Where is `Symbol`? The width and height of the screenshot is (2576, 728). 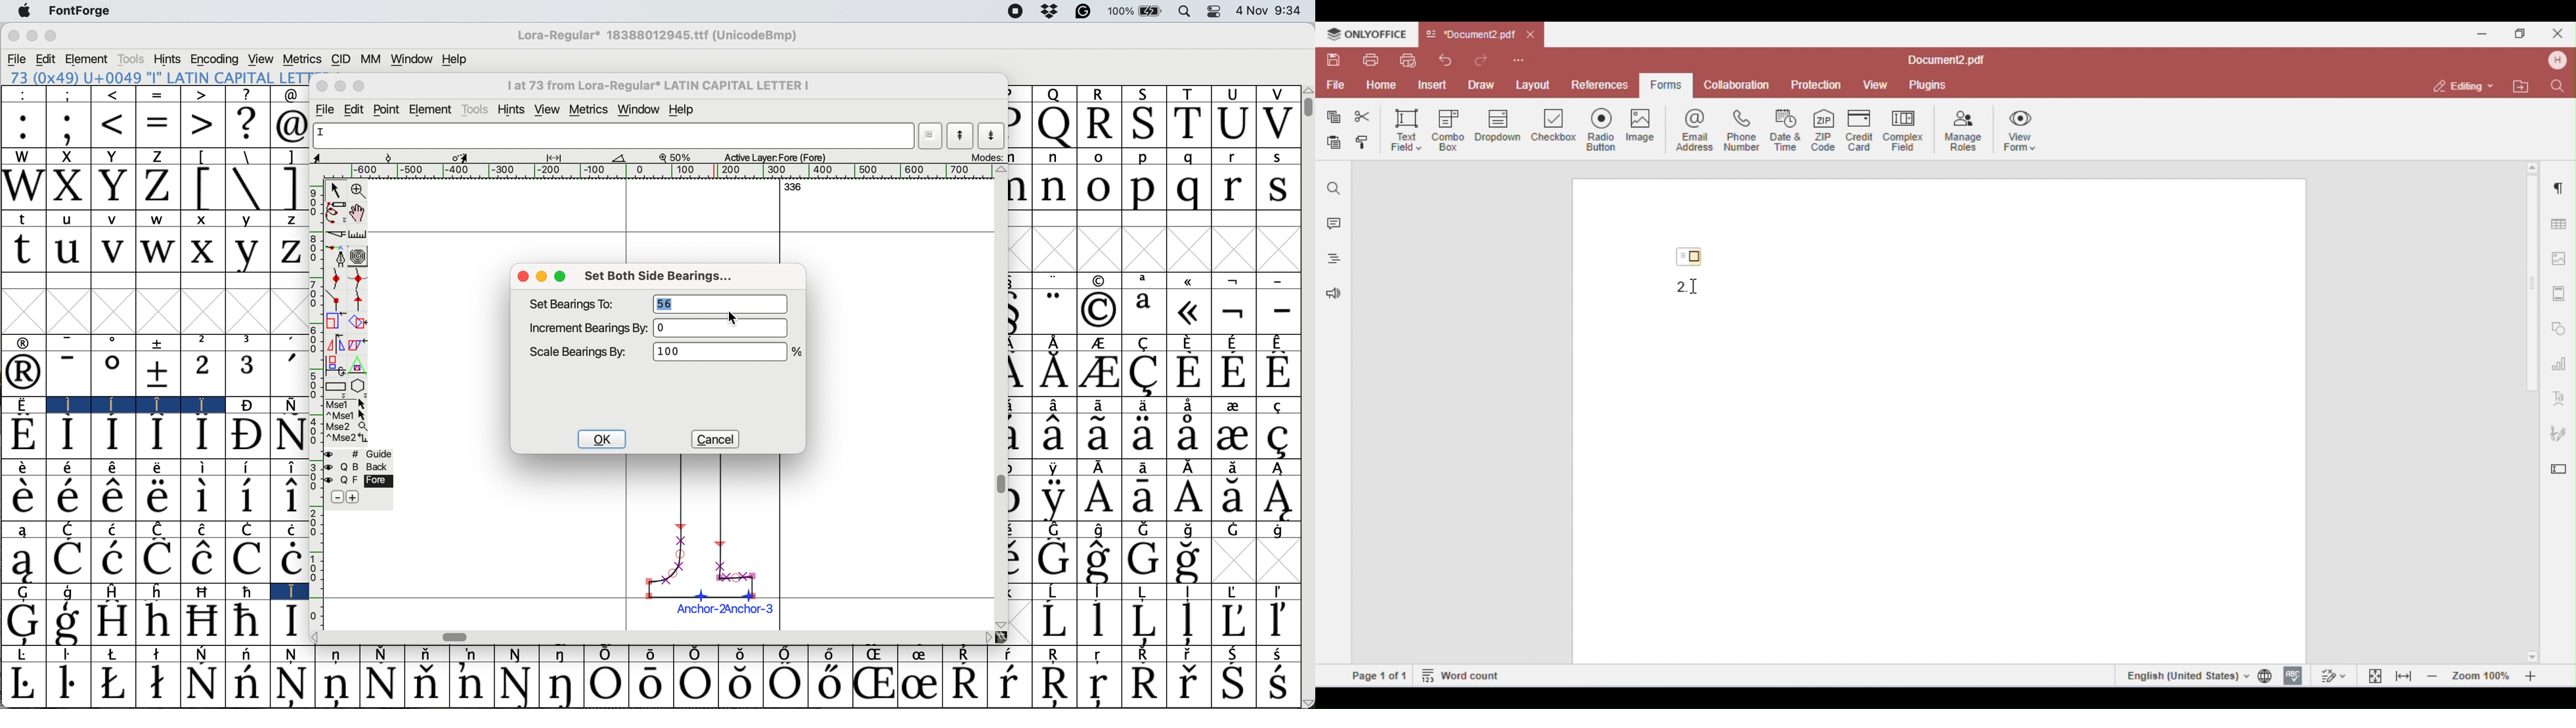
Symbol is located at coordinates (1188, 372).